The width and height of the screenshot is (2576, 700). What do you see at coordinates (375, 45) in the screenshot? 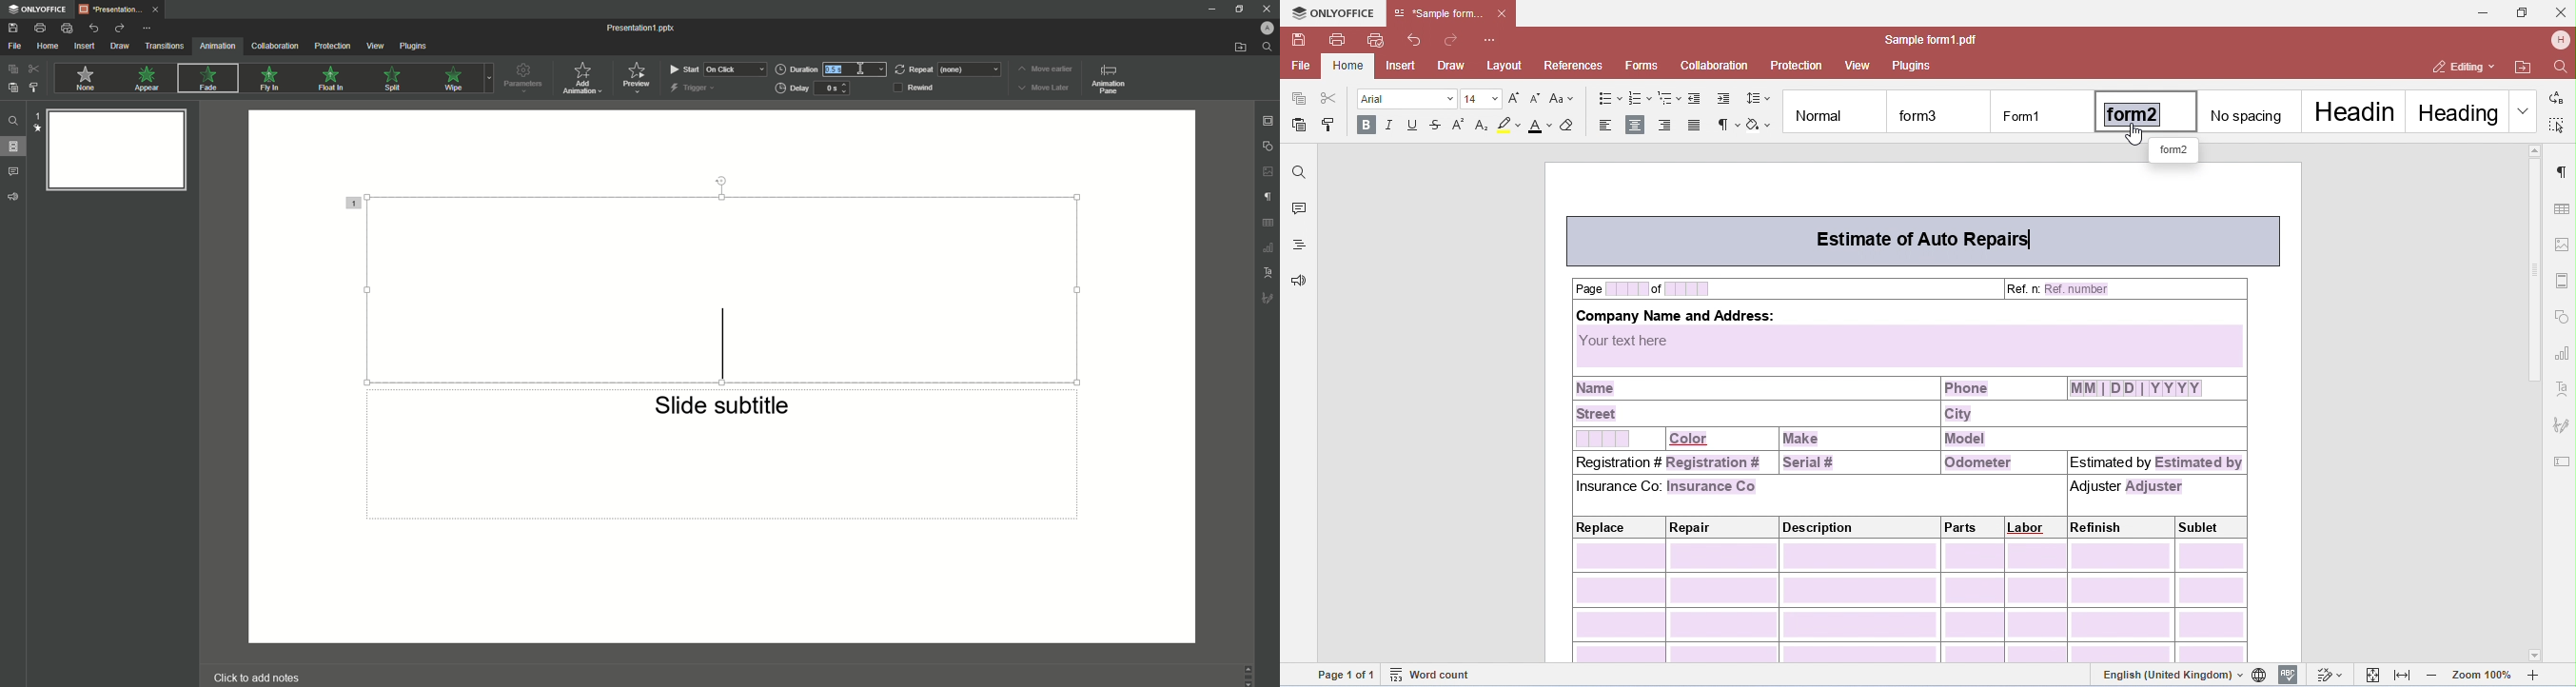
I see `View` at bounding box center [375, 45].